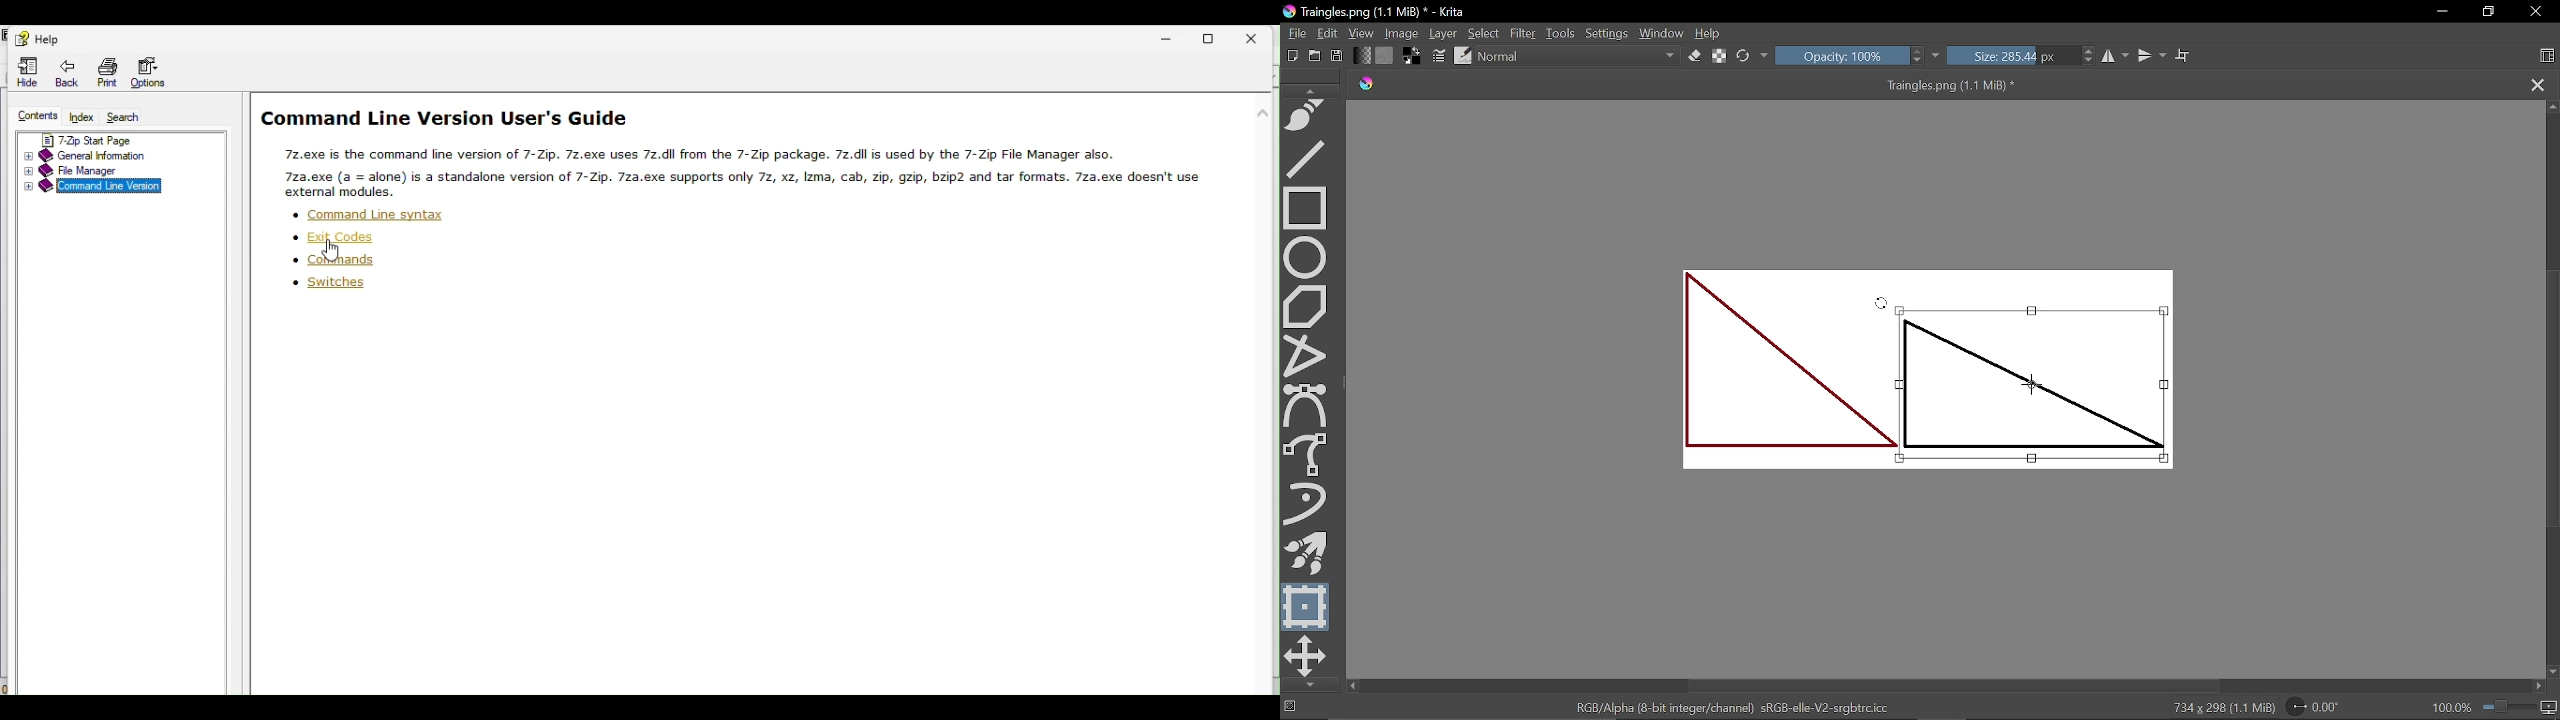 The height and width of the screenshot is (728, 2576). What do you see at coordinates (2023, 57) in the screenshot?
I see `Size: 285.44 px` at bounding box center [2023, 57].